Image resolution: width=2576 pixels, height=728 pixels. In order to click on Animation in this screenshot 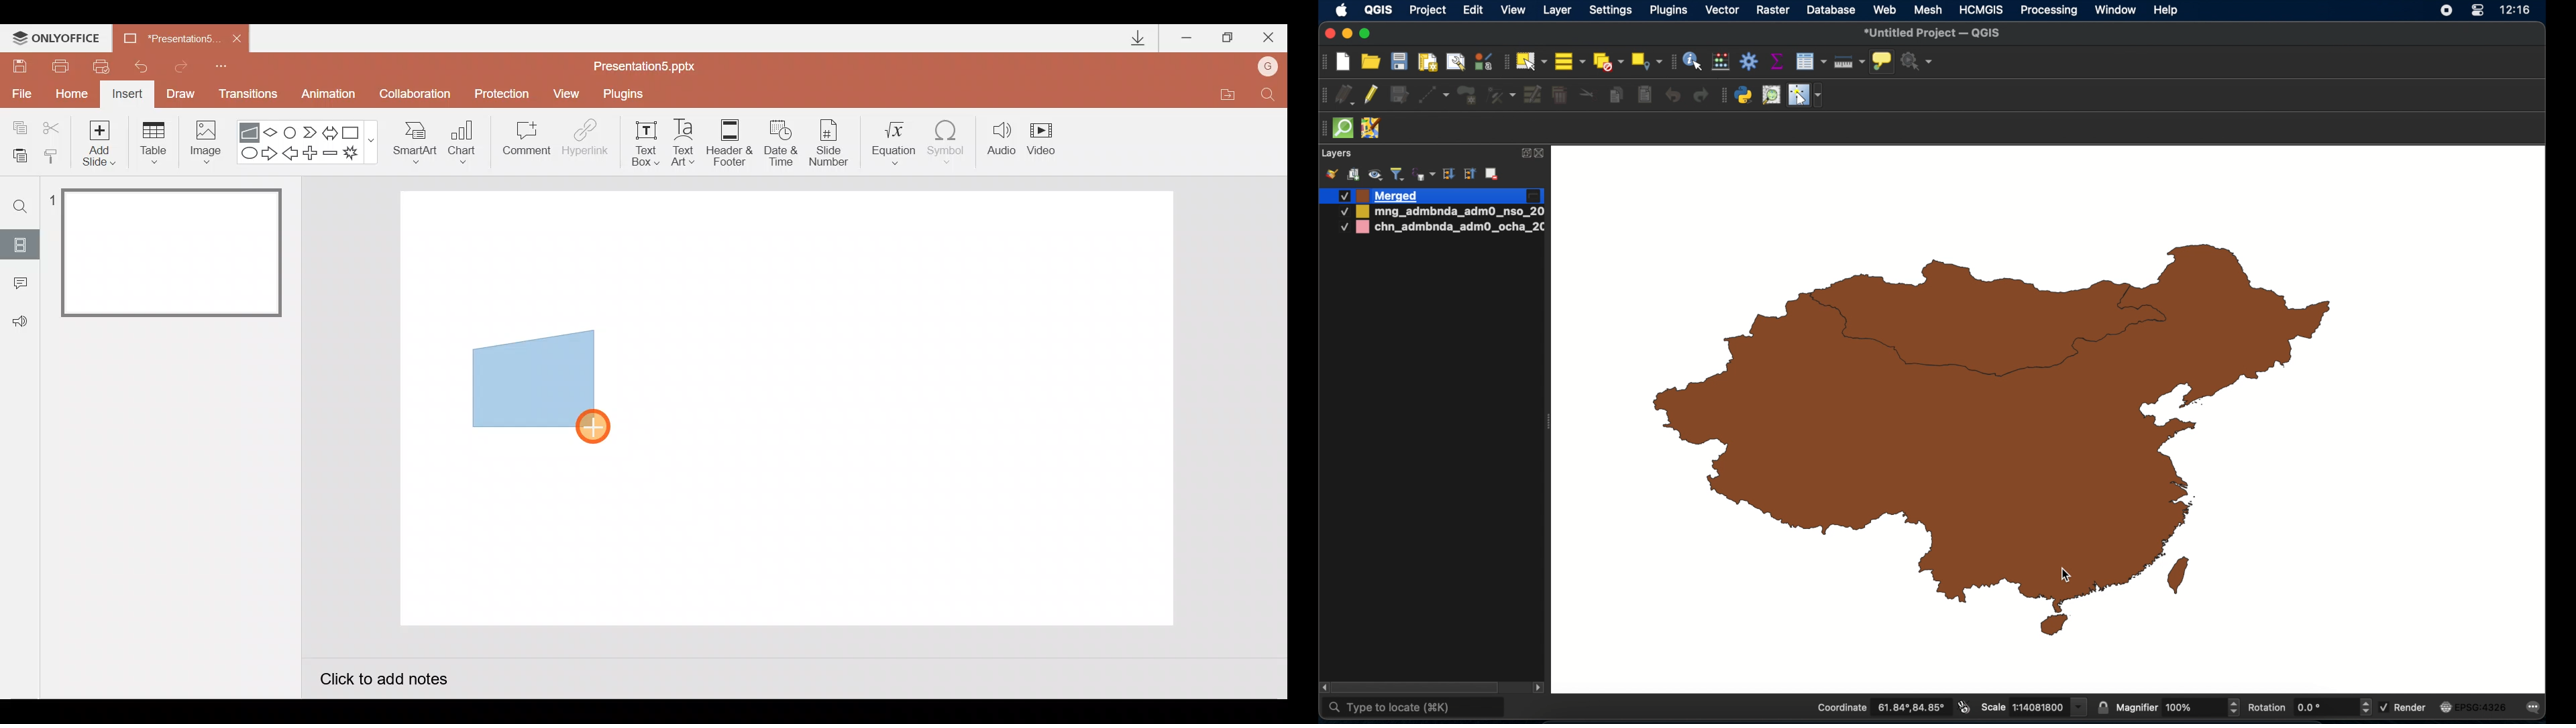, I will do `click(330, 96)`.